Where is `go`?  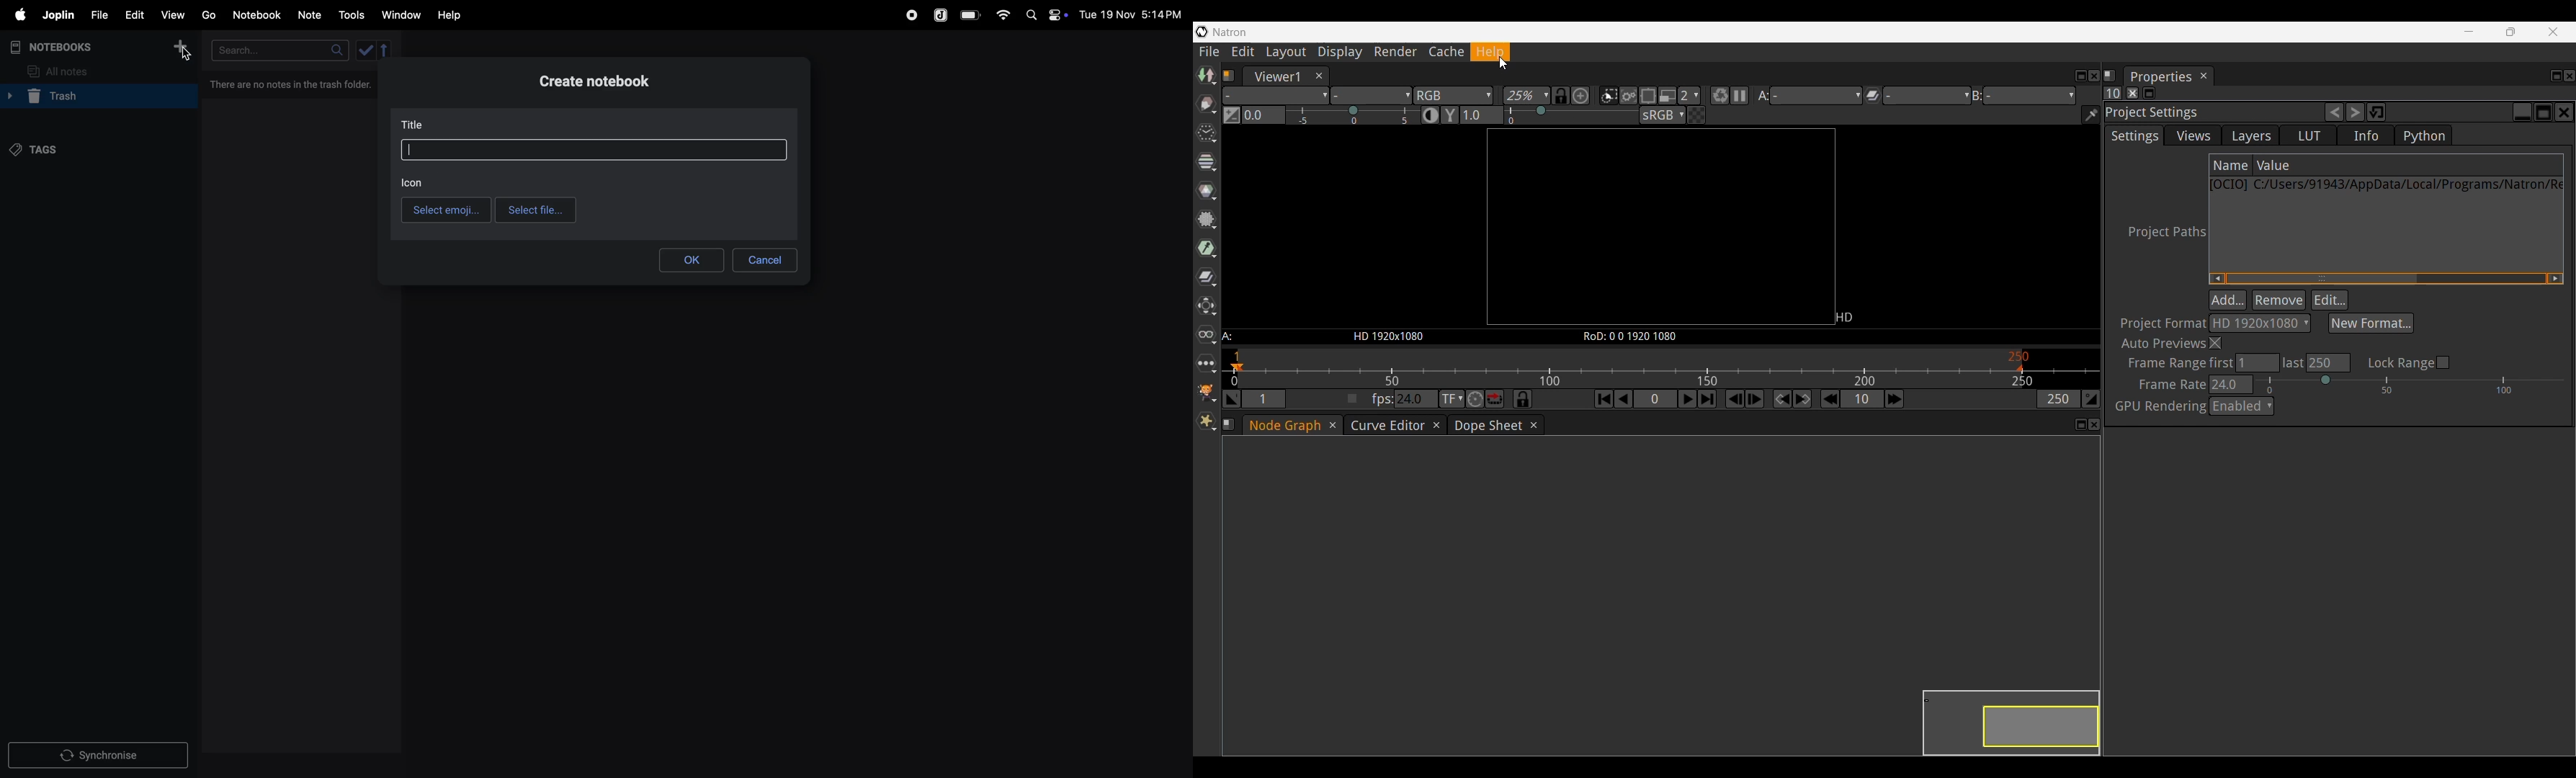
go is located at coordinates (208, 13).